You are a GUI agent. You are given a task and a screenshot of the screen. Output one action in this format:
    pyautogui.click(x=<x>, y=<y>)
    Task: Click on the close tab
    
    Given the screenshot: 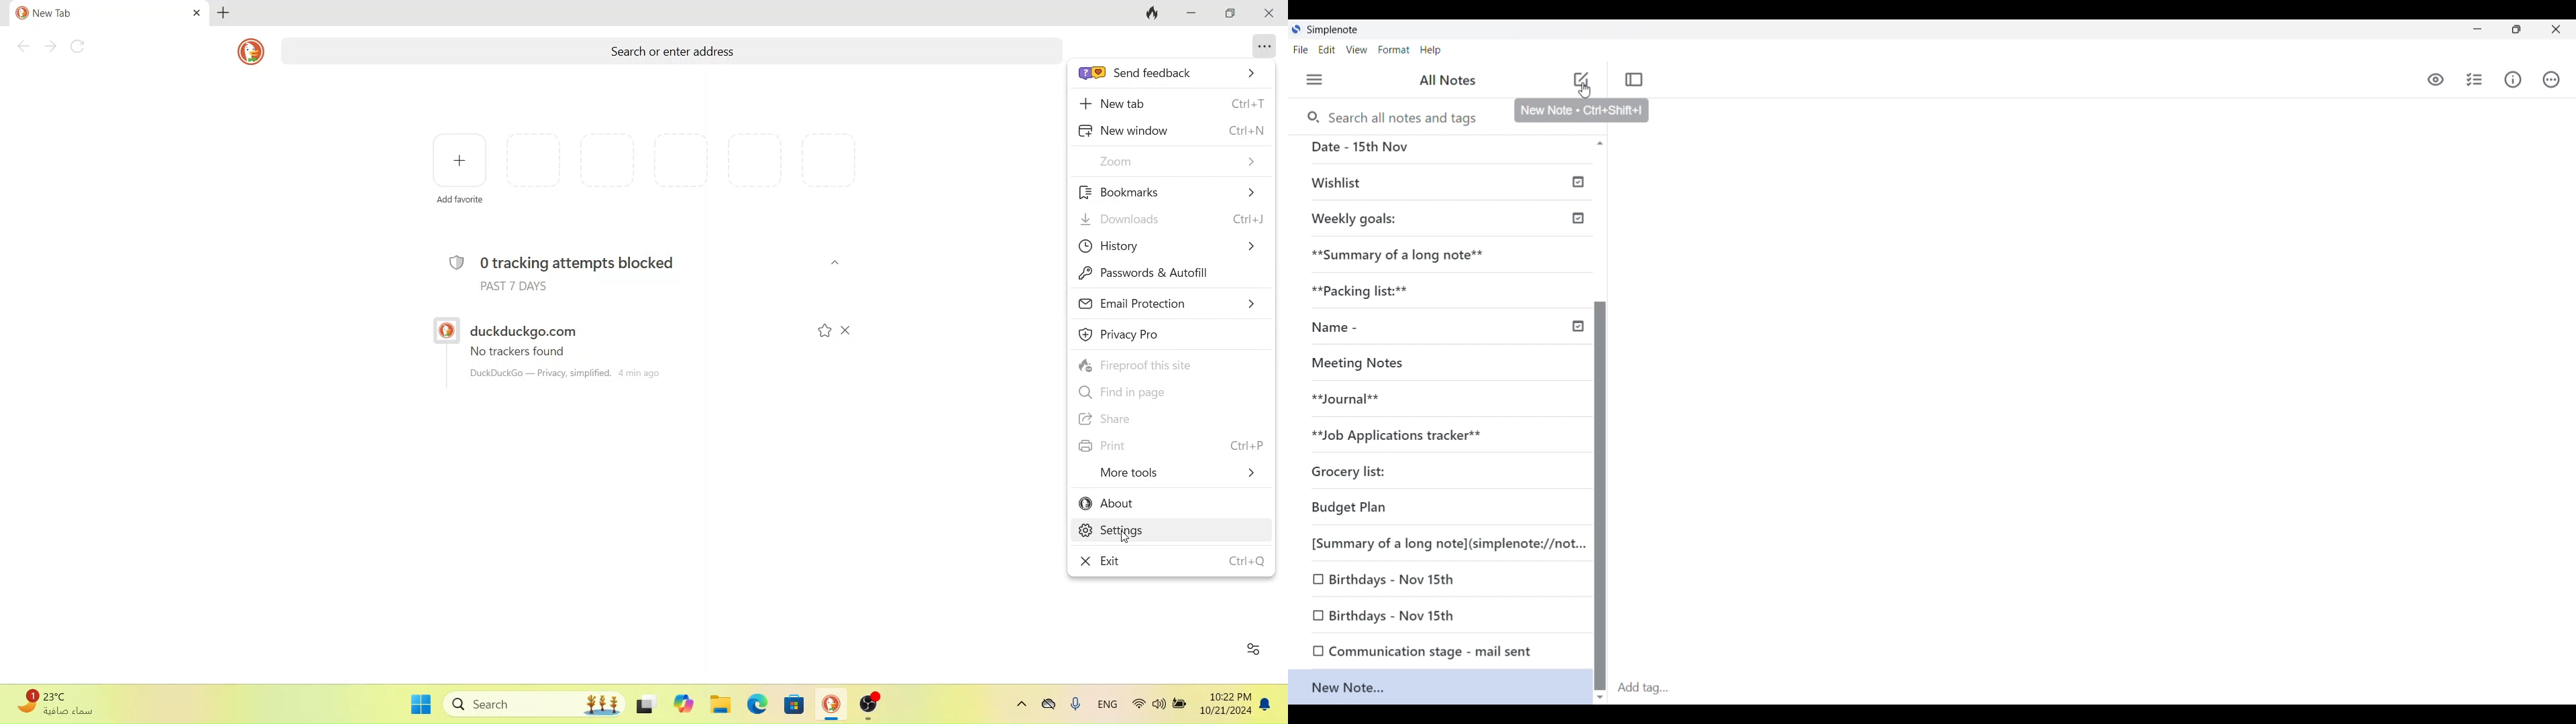 What is the action you would take?
    pyautogui.click(x=196, y=13)
    